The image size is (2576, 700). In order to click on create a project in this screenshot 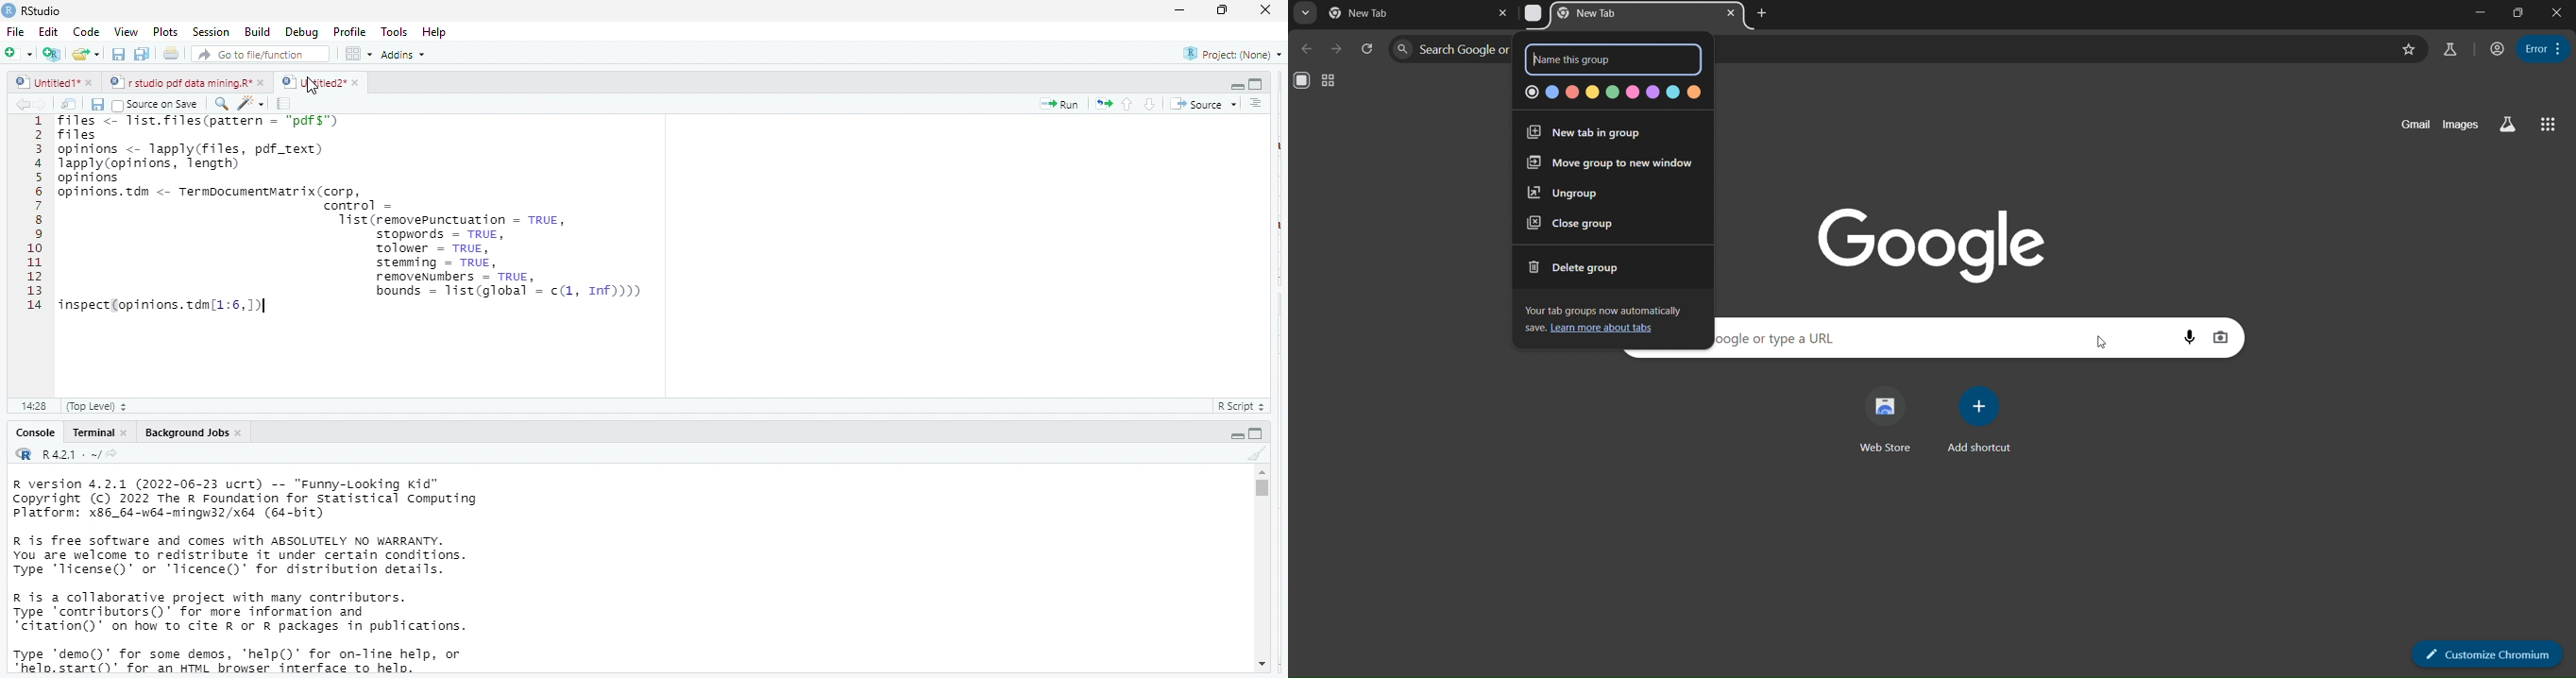, I will do `click(50, 54)`.